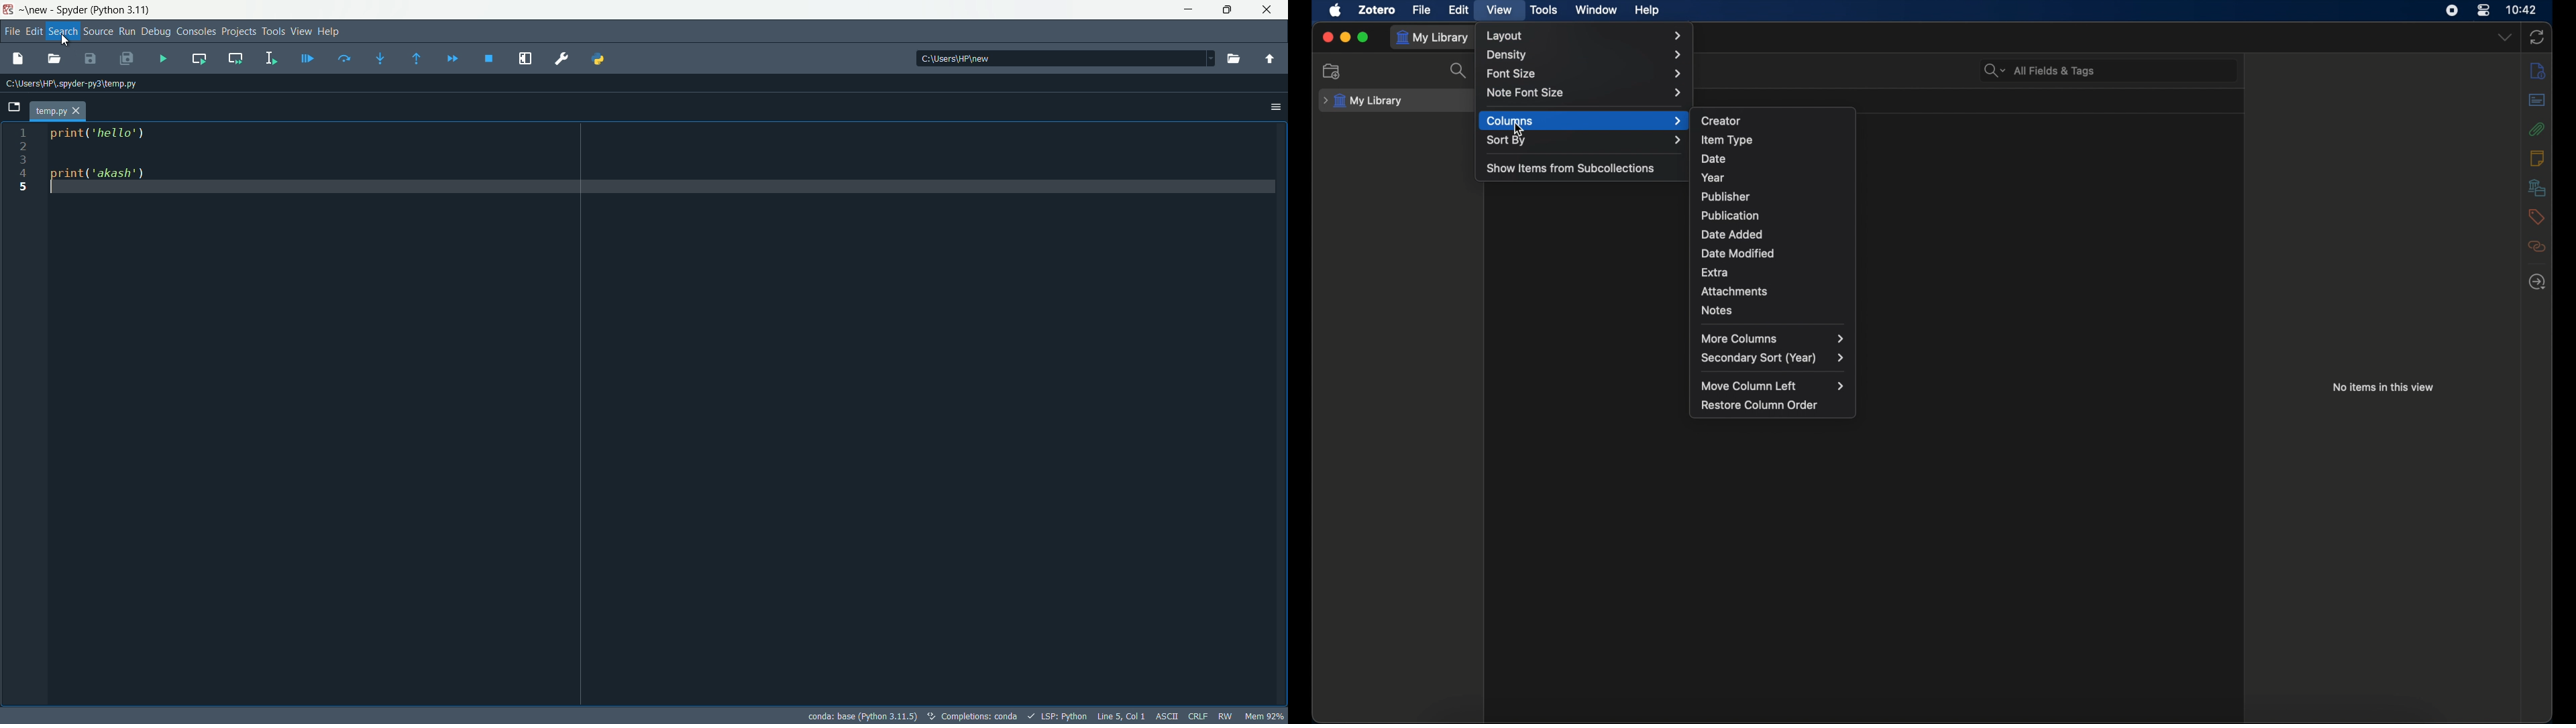  I want to click on new, so click(36, 11).